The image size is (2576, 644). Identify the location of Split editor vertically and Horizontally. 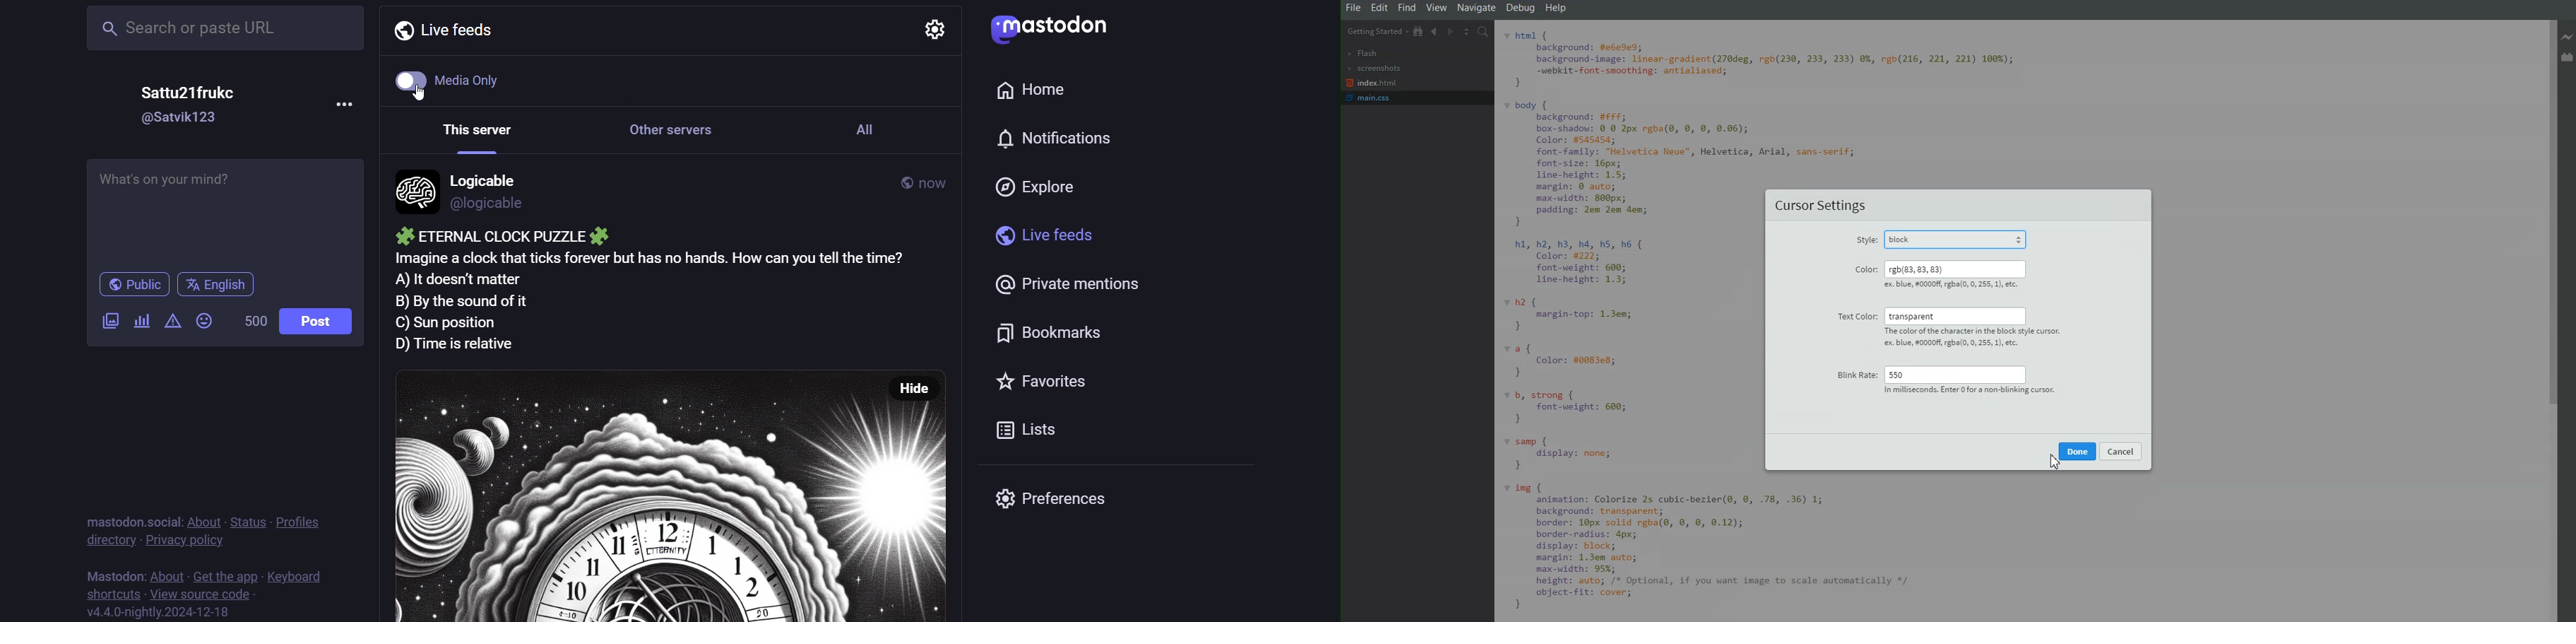
(1467, 31).